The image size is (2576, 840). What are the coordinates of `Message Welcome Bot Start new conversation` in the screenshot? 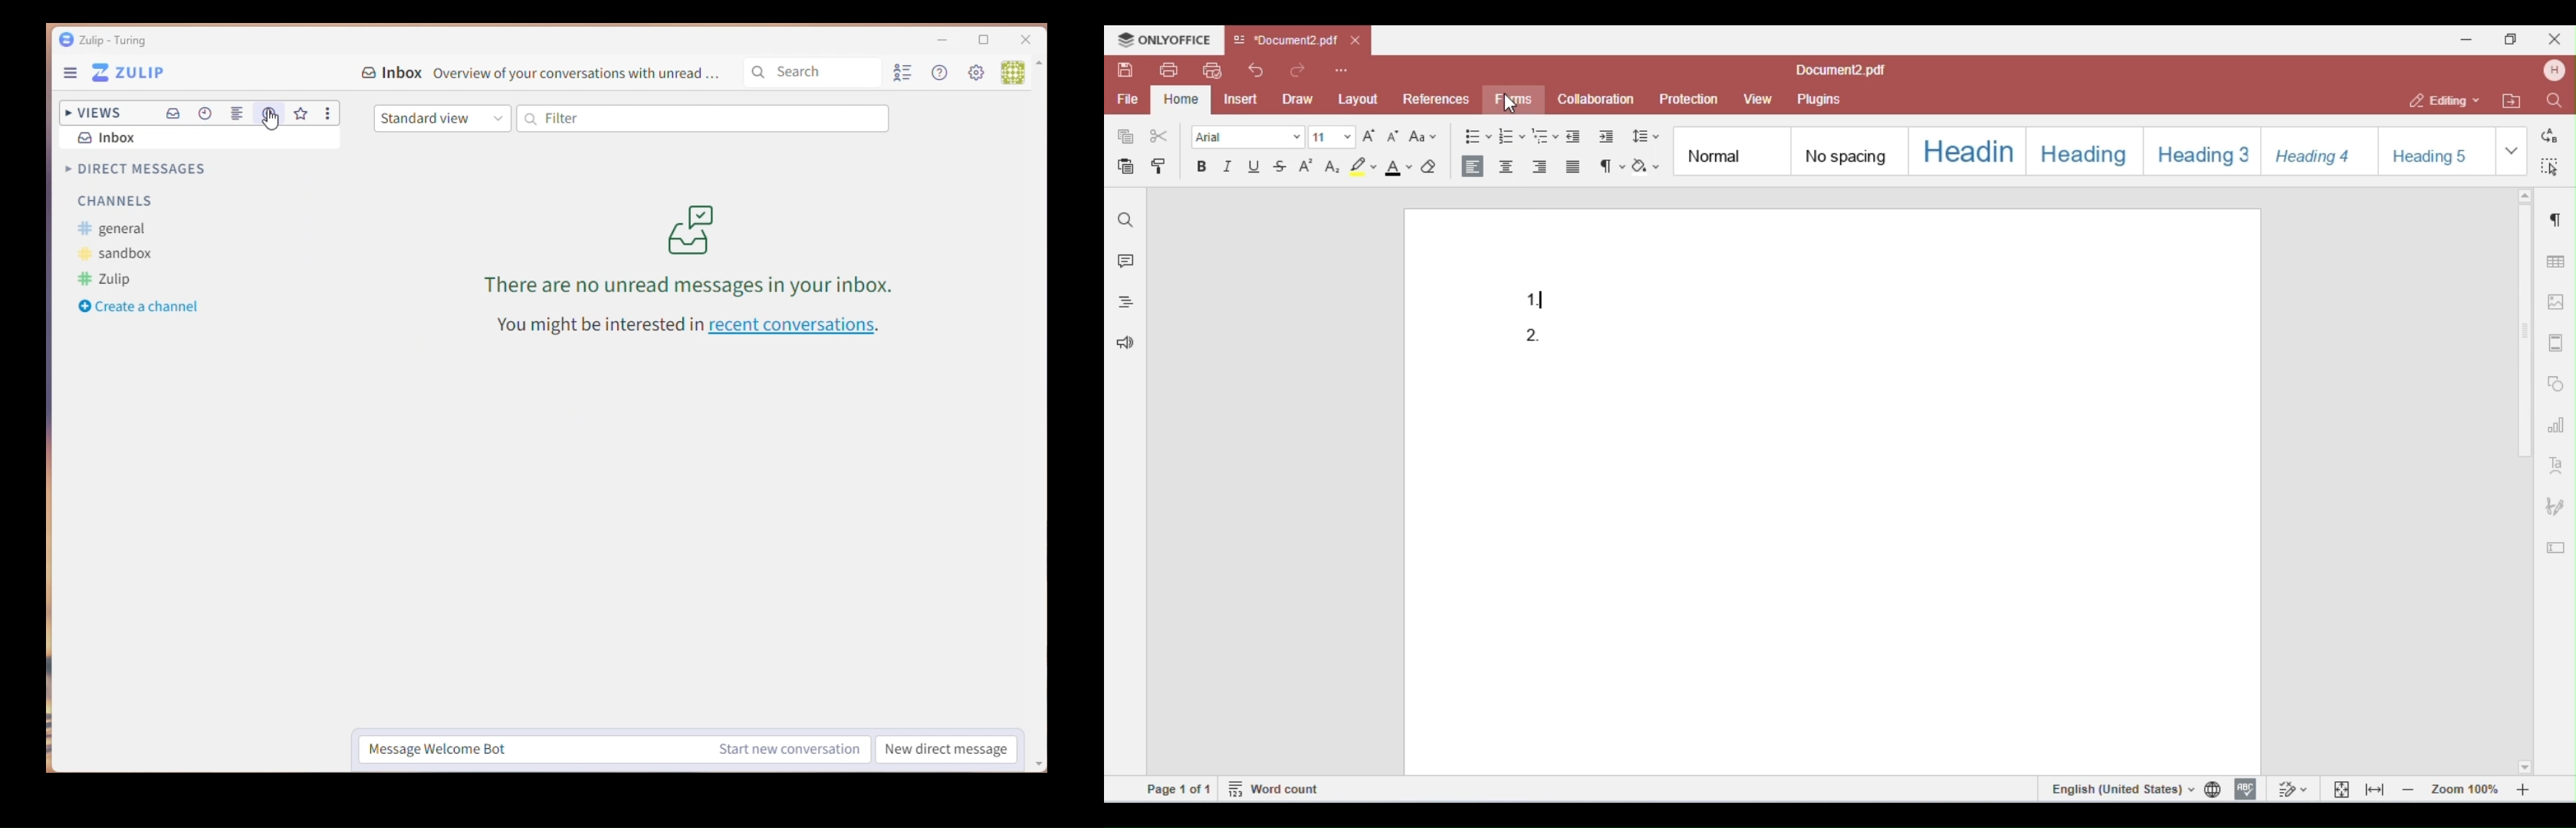 It's located at (616, 750).